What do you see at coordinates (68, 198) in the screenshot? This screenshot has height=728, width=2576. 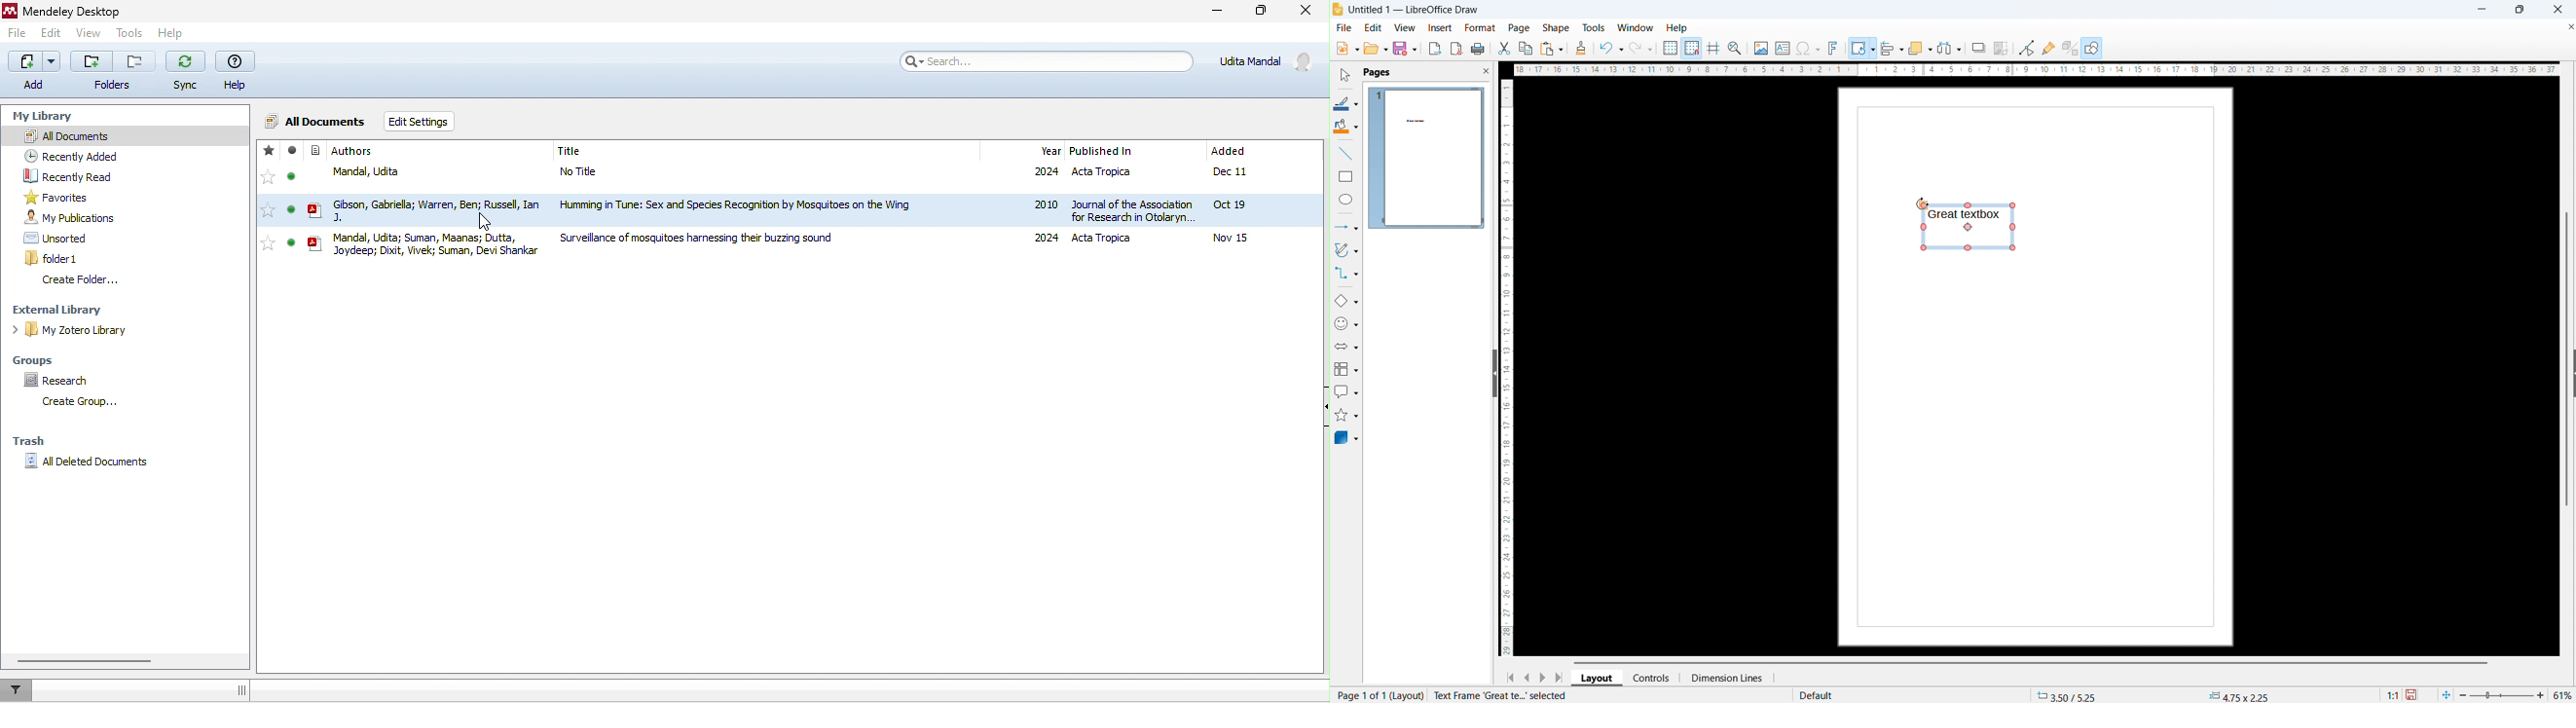 I see `favourites` at bounding box center [68, 198].